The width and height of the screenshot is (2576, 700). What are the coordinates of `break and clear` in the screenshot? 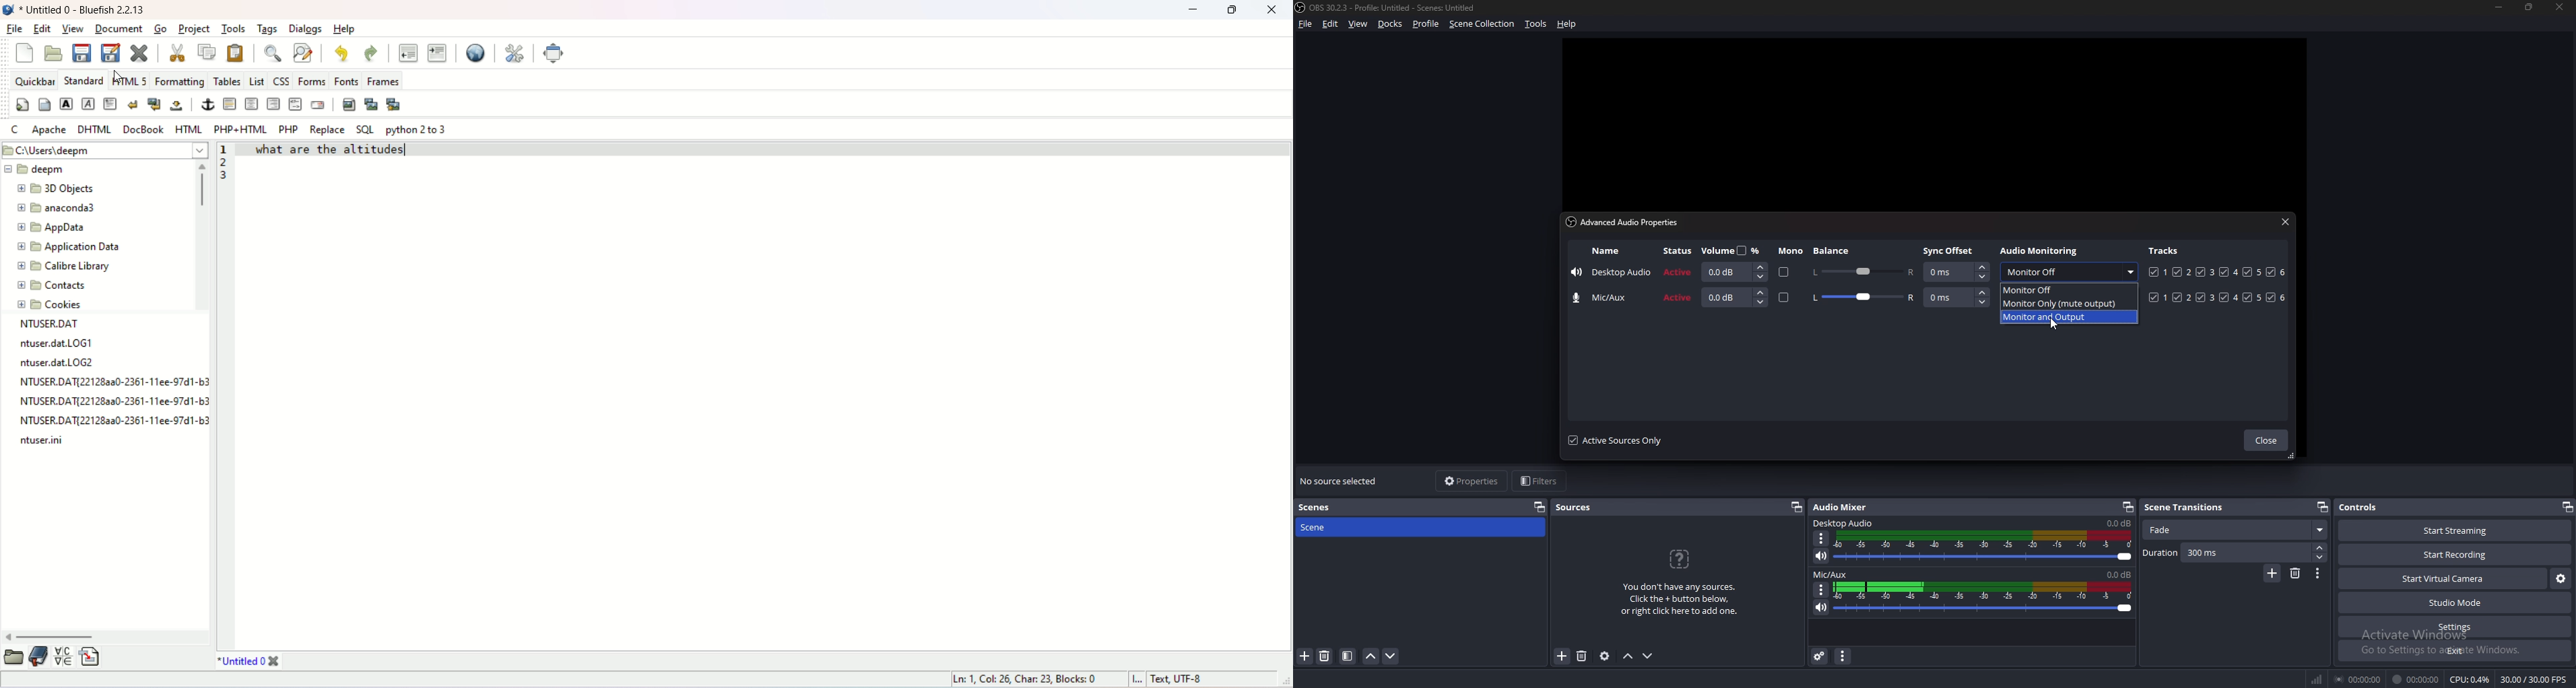 It's located at (154, 104).